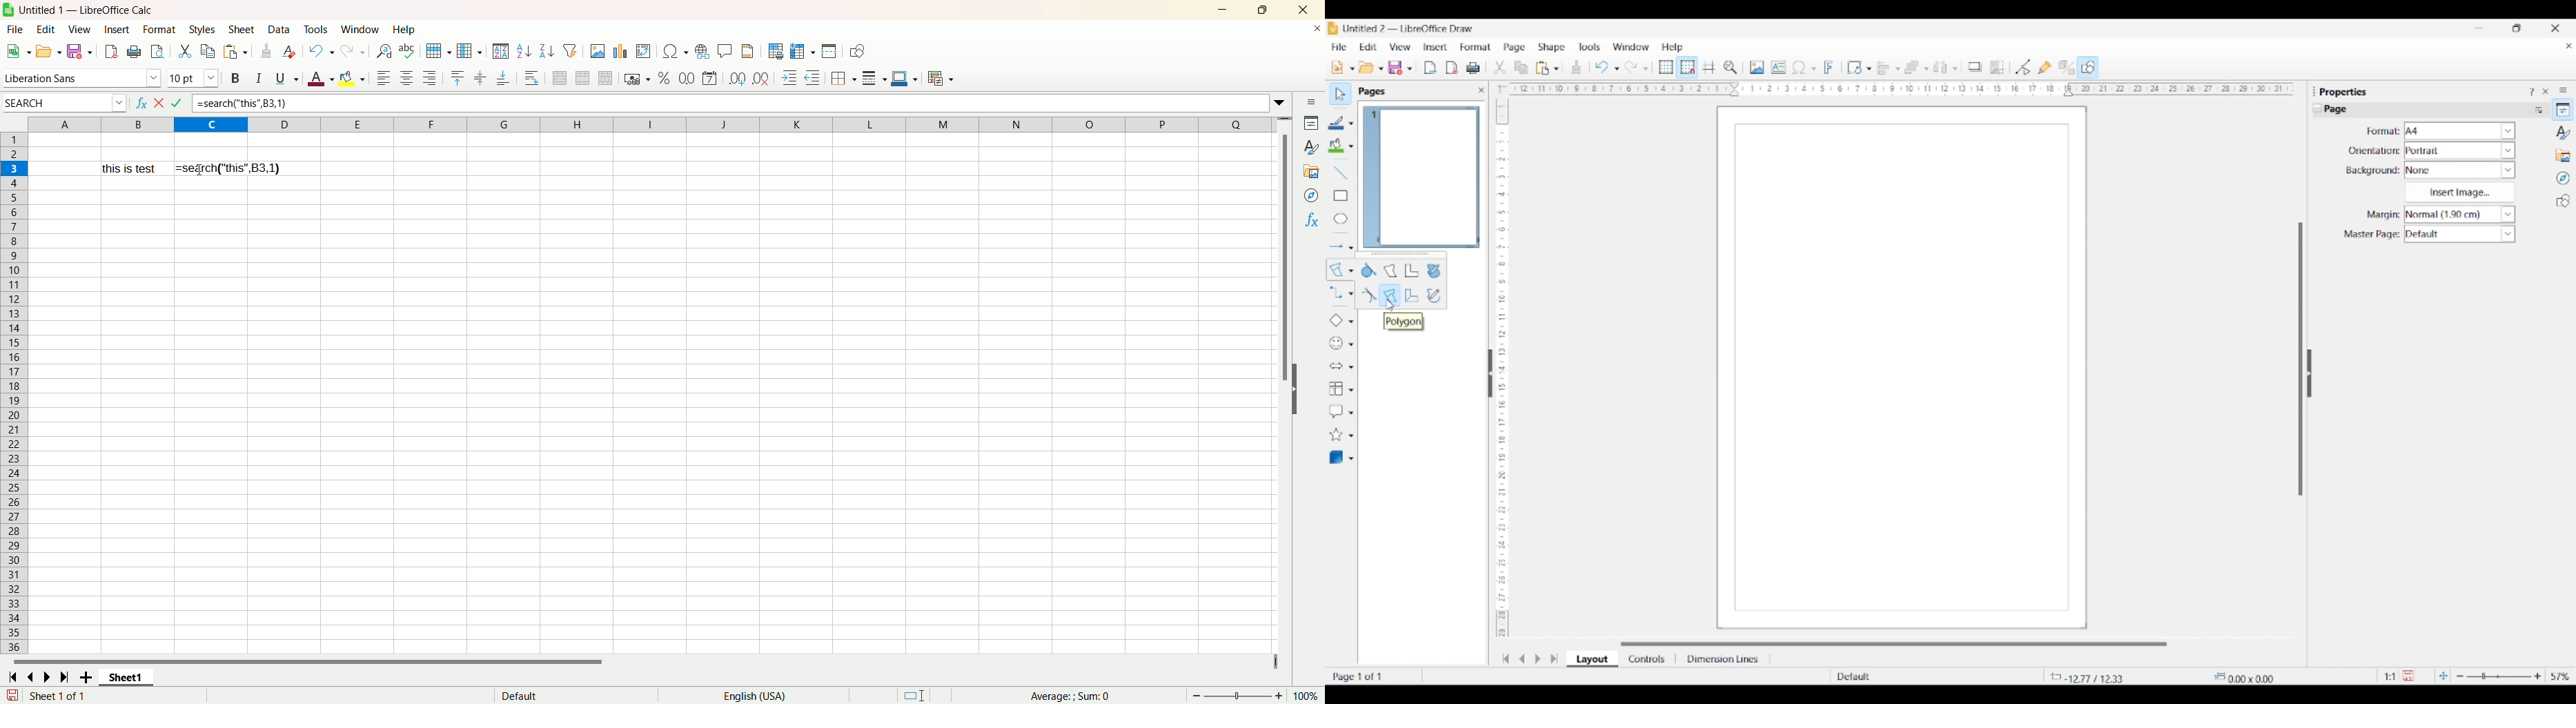 This screenshot has width=2576, height=728. Describe the element at coordinates (1515, 48) in the screenshot. I see `Page` at that location.